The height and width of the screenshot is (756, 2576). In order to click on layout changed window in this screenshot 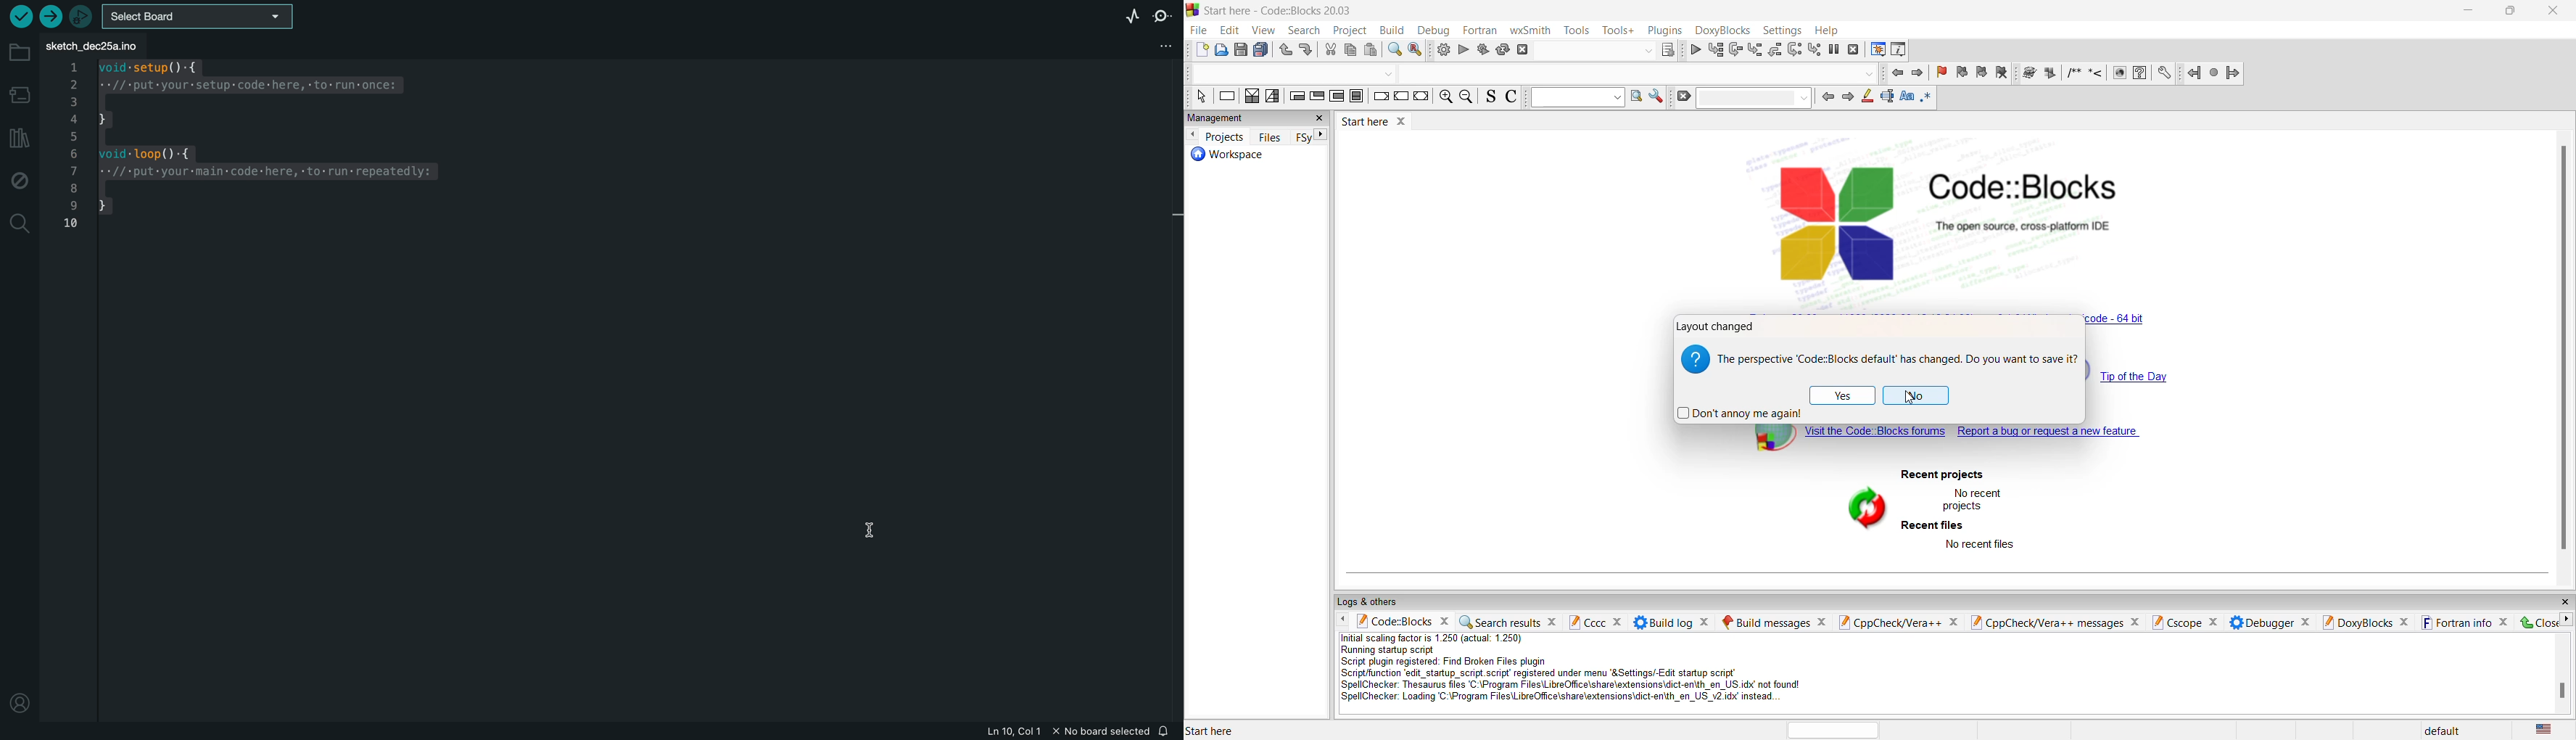, I will do `click(1717, 325)`.